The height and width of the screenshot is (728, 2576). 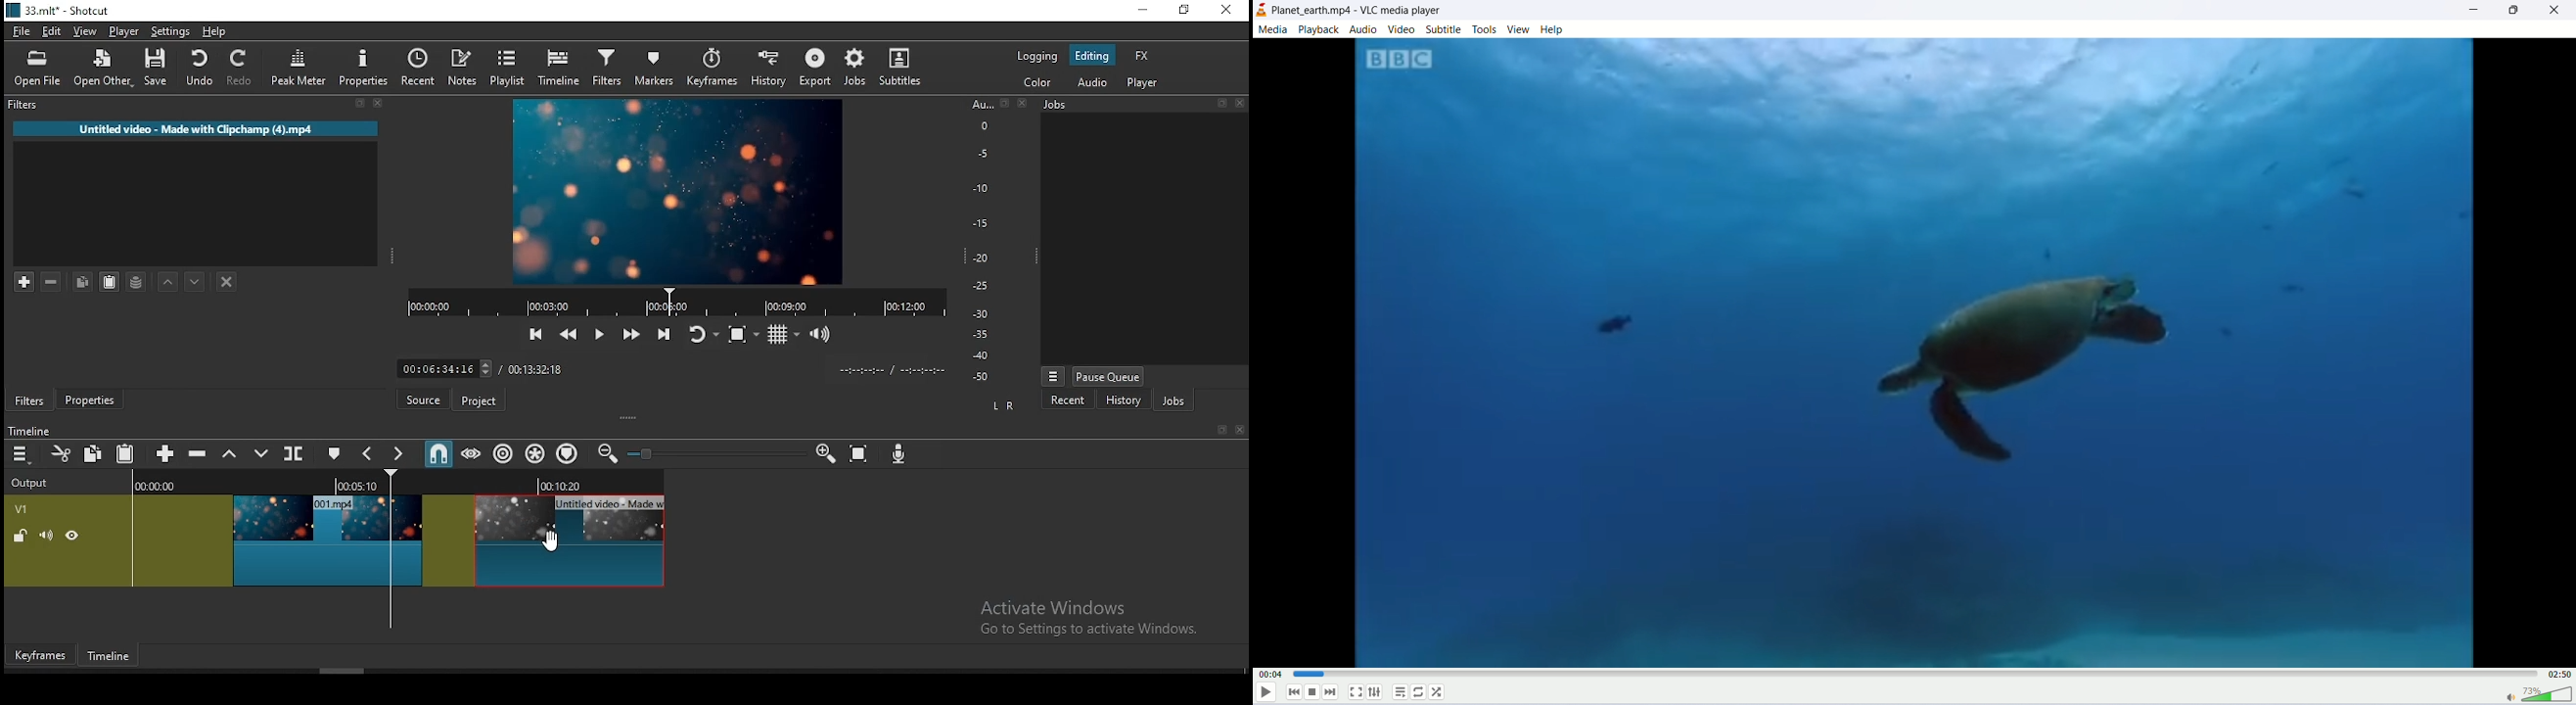 I want to click on open other, so click(x=105, y=72).